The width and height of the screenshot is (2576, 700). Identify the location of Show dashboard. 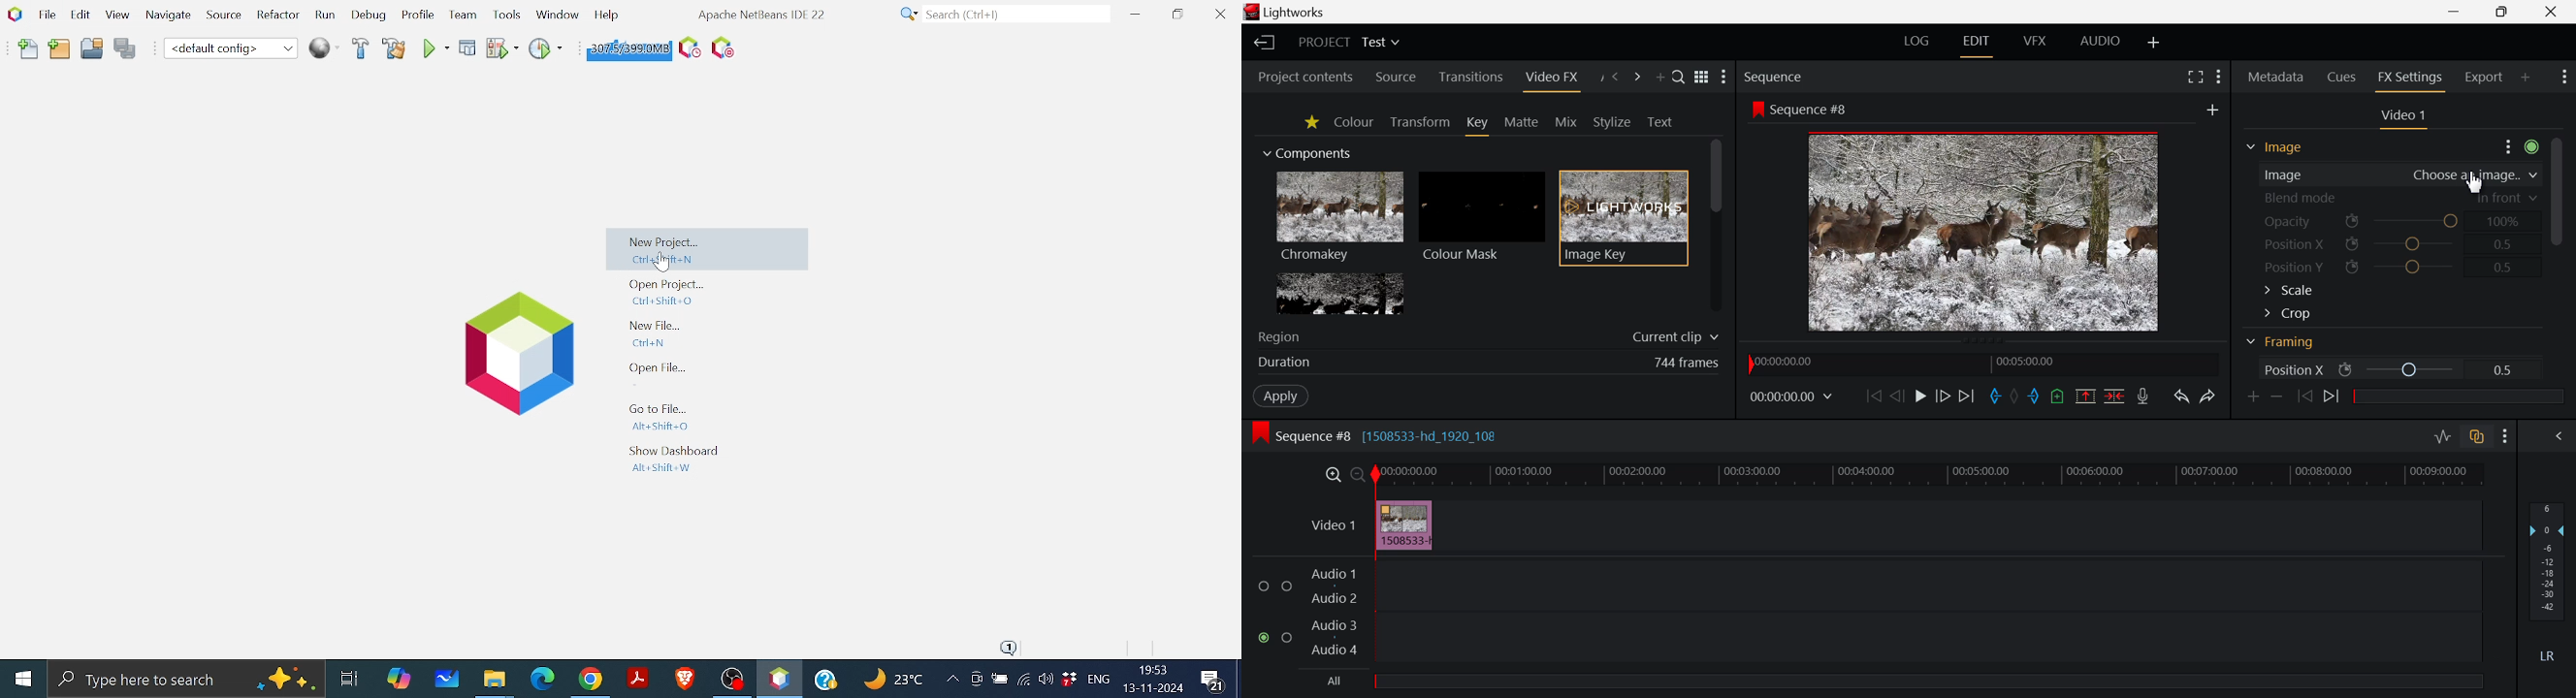
(671, 459).